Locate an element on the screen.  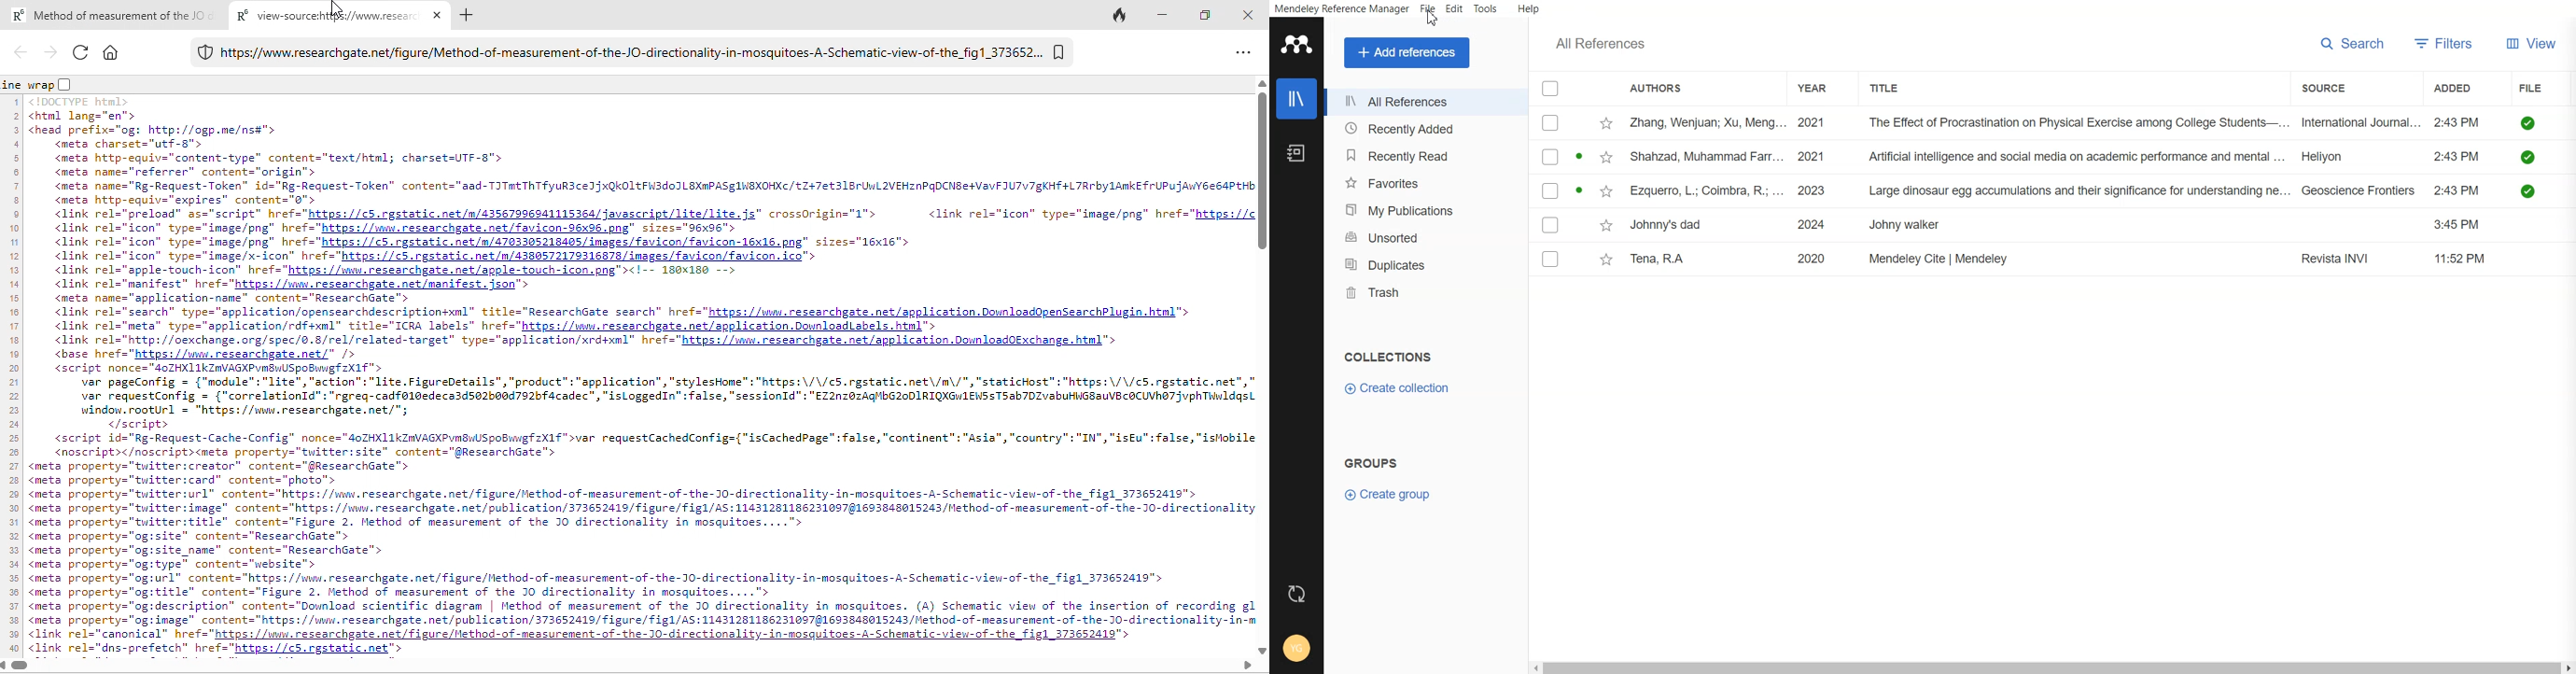
Mendeley Cite | Mendeley is located at coordinates (1940, 258).